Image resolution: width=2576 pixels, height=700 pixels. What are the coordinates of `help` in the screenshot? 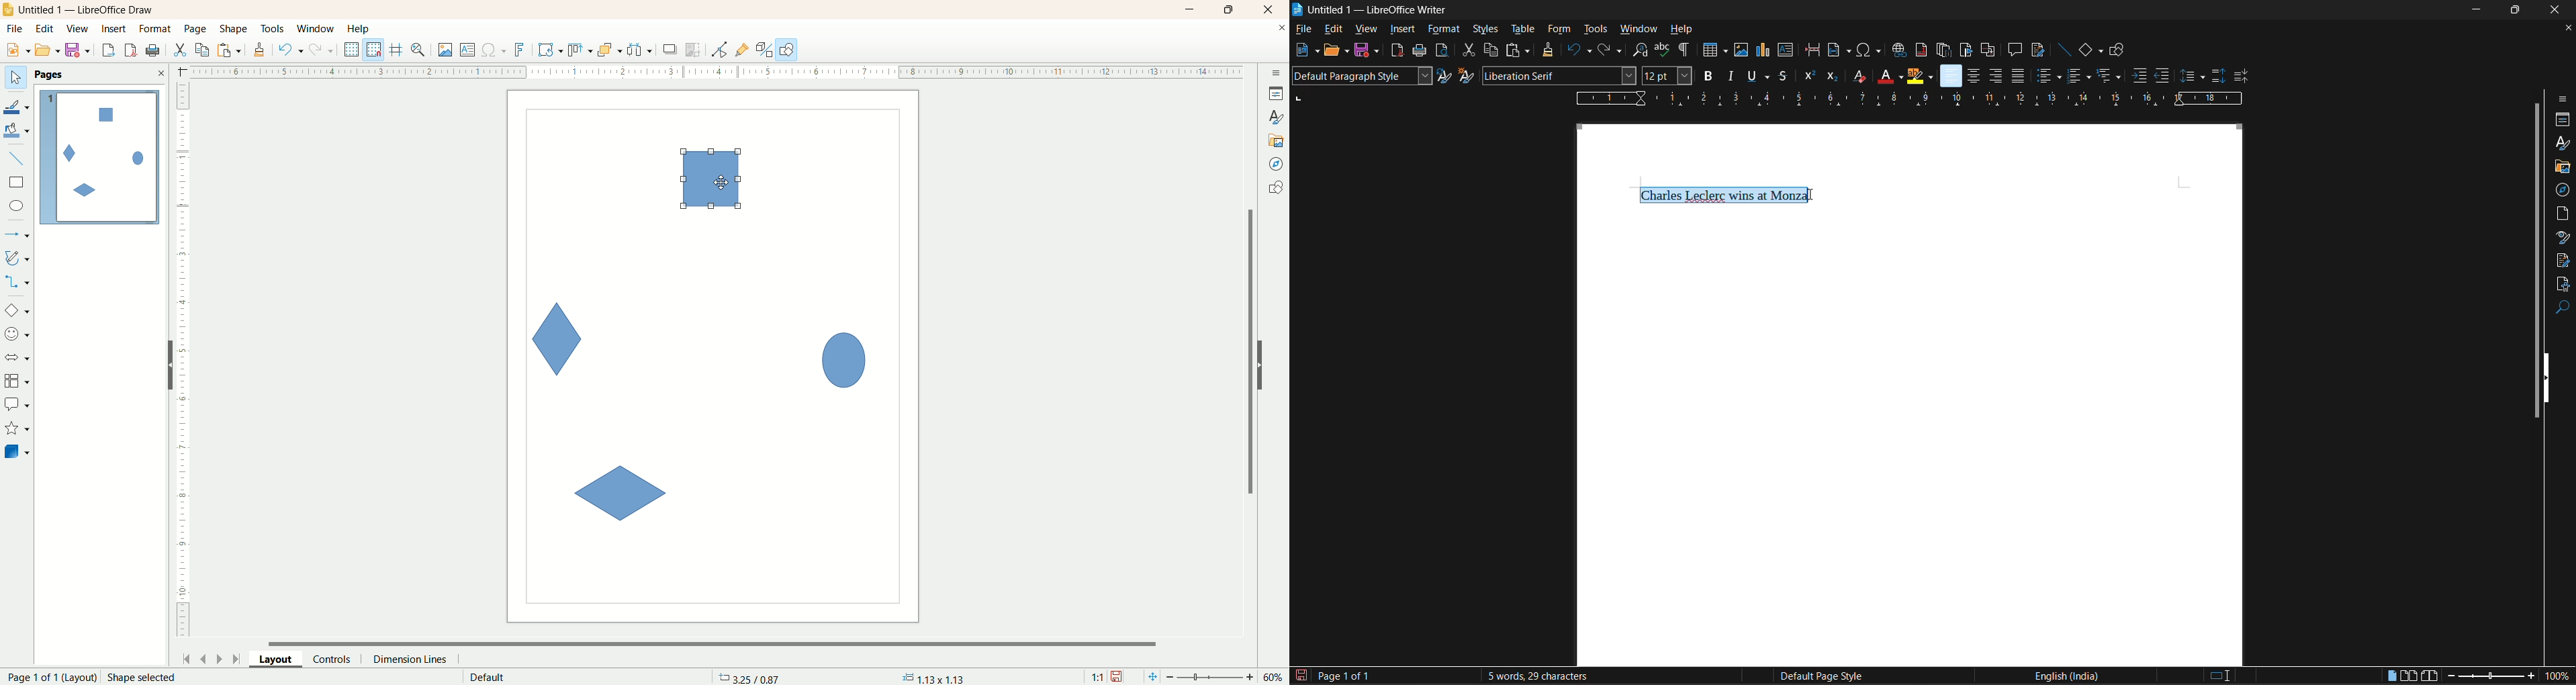 It's located at (359, 29).